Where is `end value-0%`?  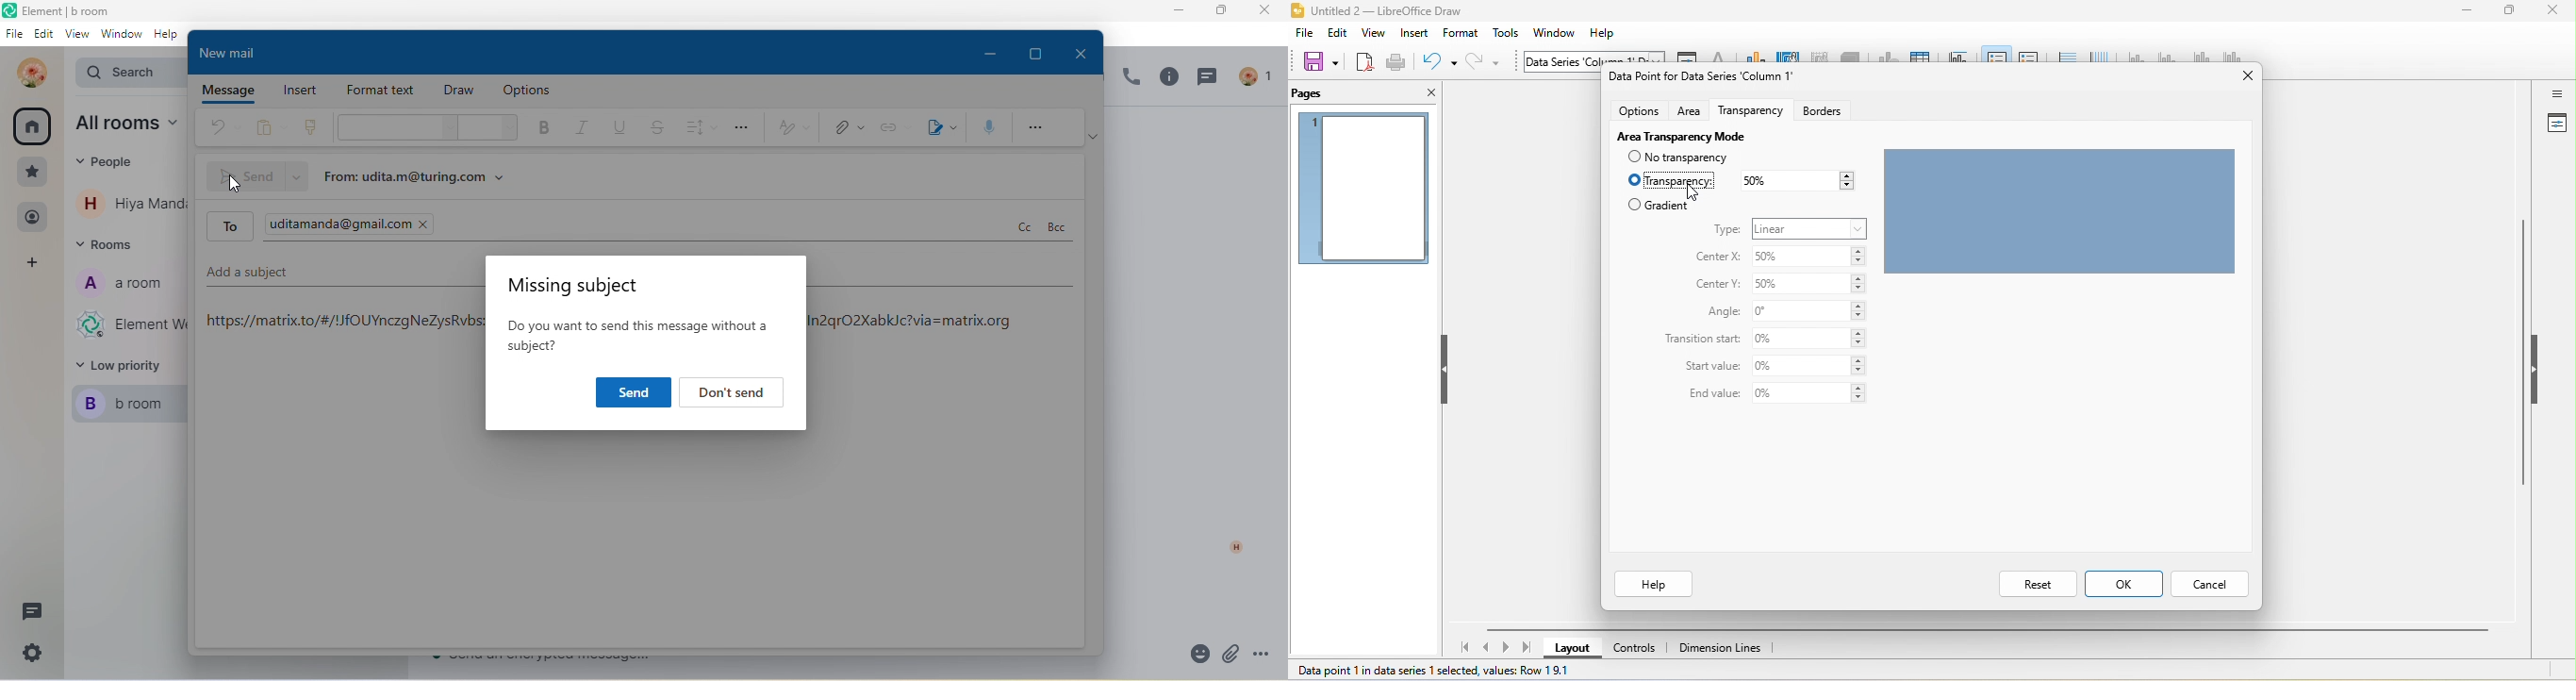
end value-0% is located at coordinates (1808, 393).